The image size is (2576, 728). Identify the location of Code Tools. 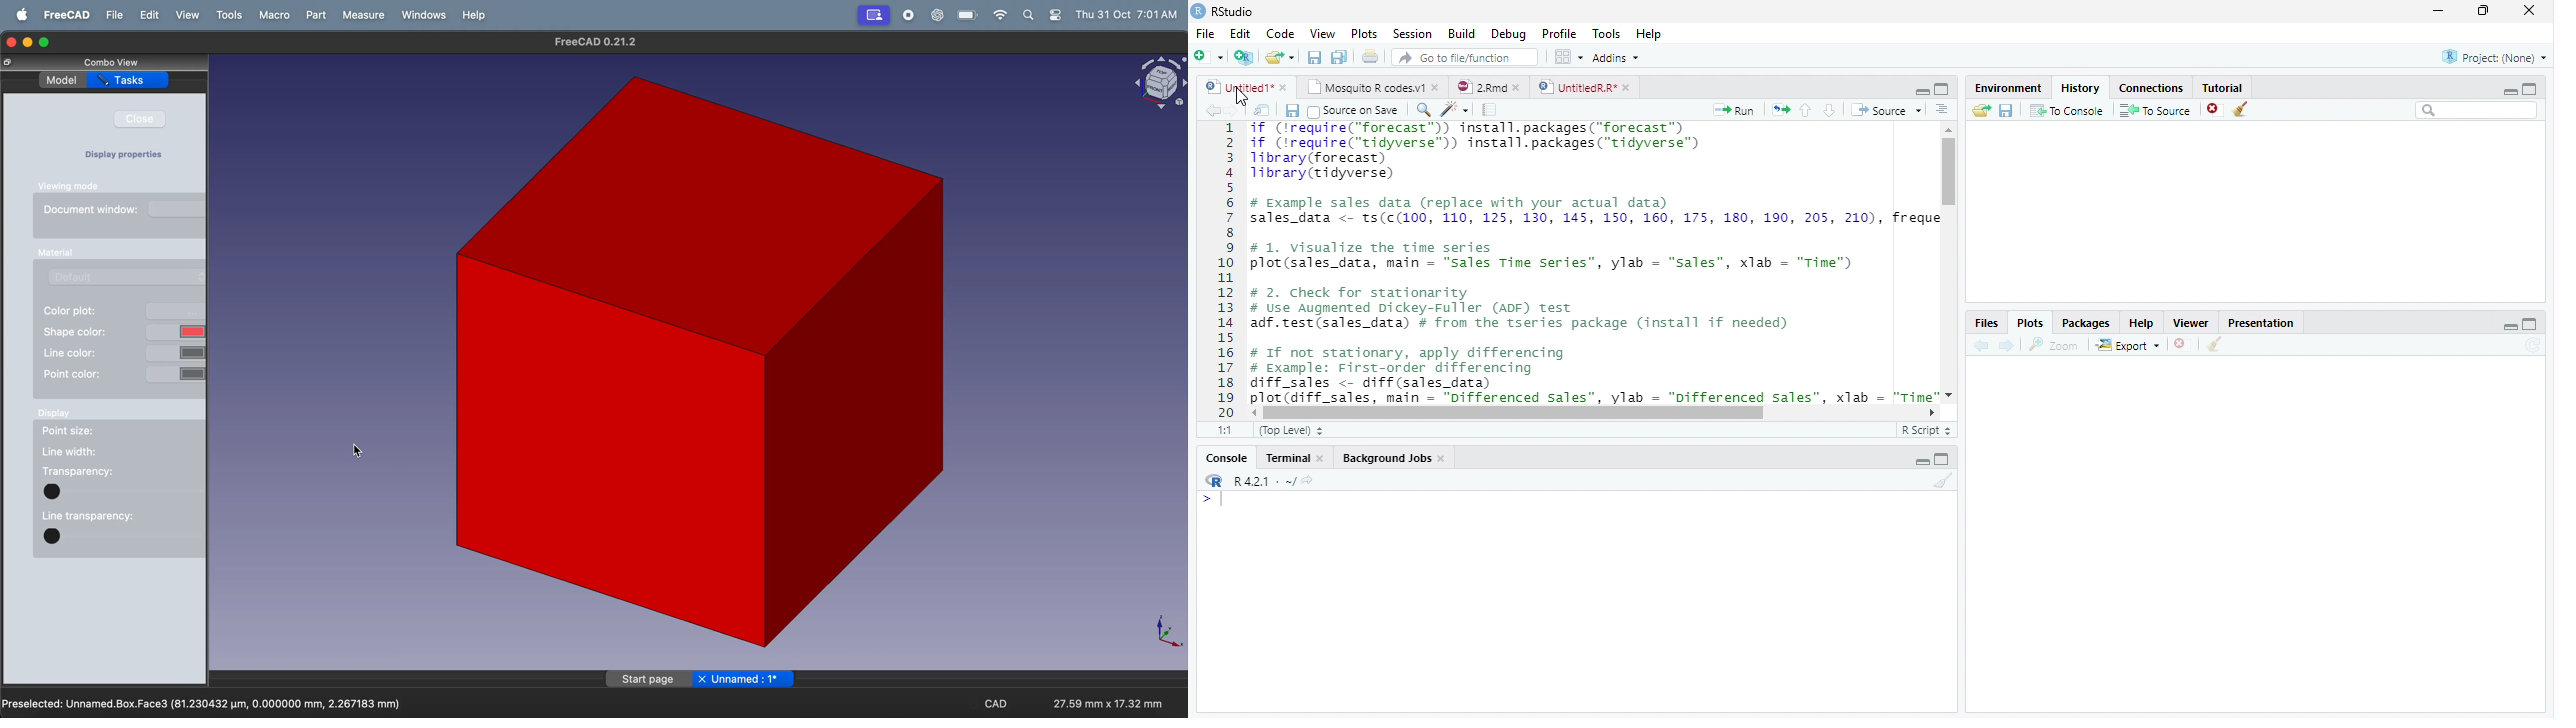
(1451, 109).